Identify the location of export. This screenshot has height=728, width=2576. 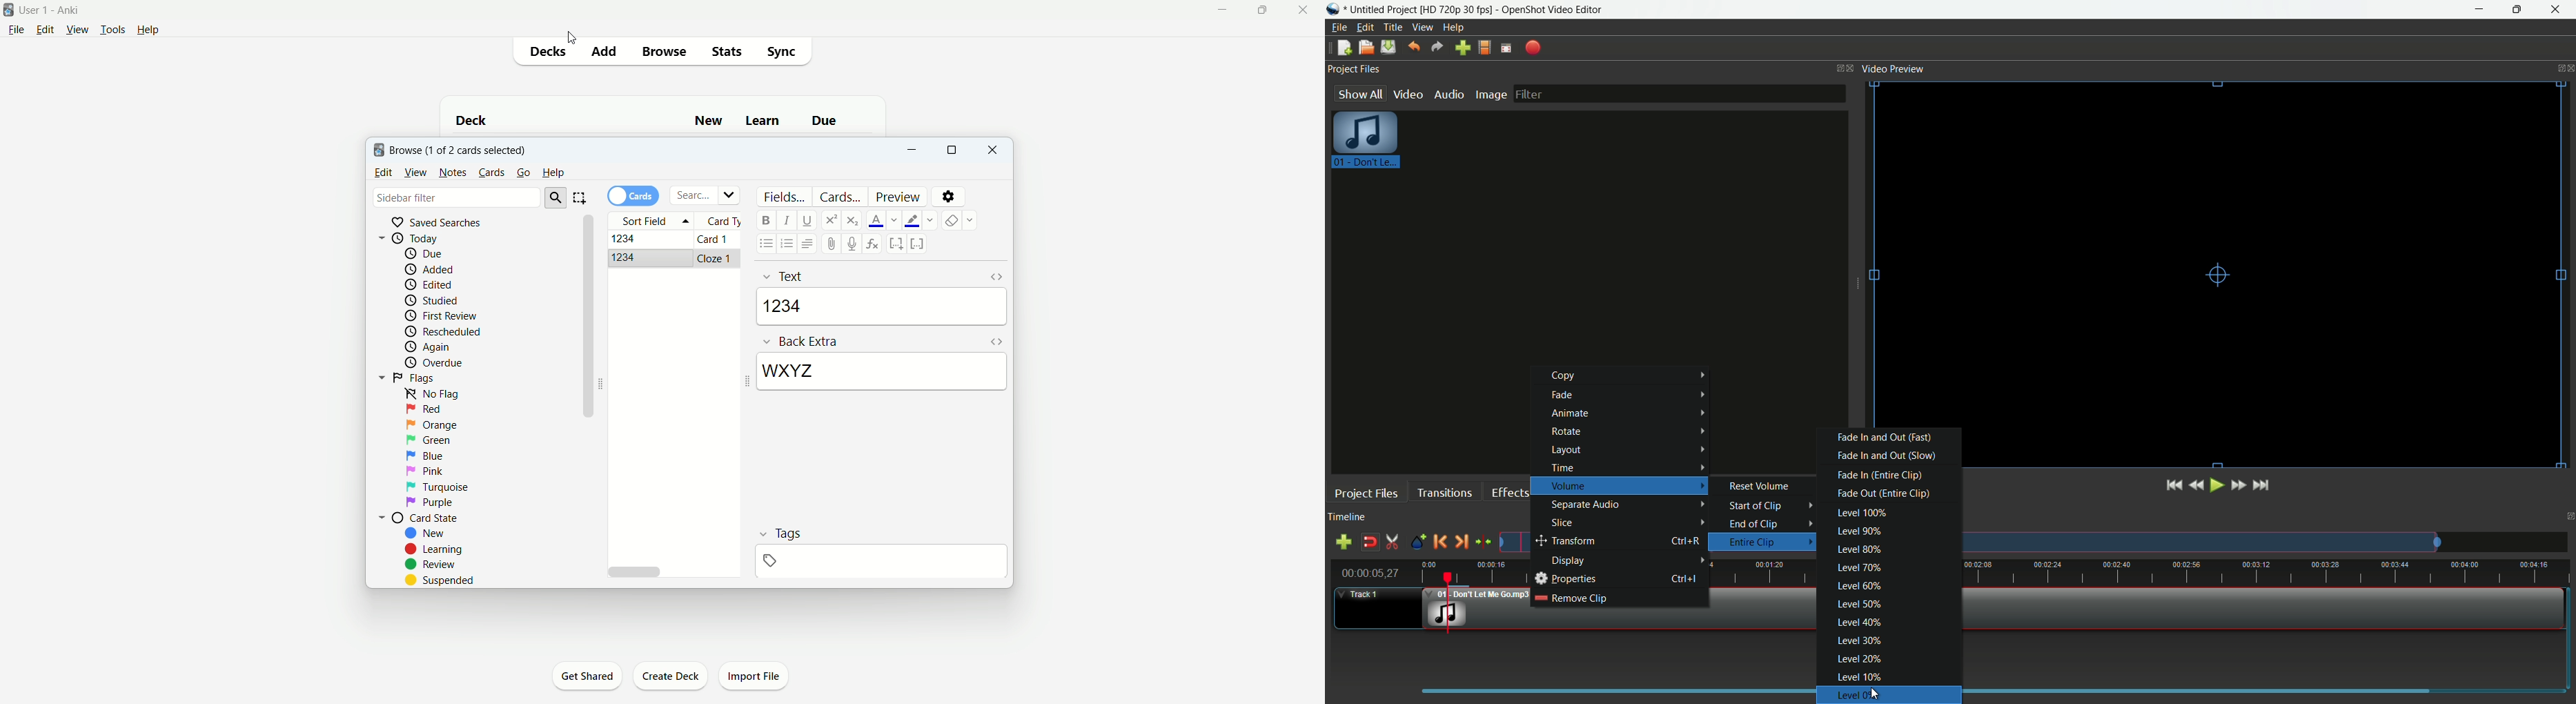
(1533, 48).